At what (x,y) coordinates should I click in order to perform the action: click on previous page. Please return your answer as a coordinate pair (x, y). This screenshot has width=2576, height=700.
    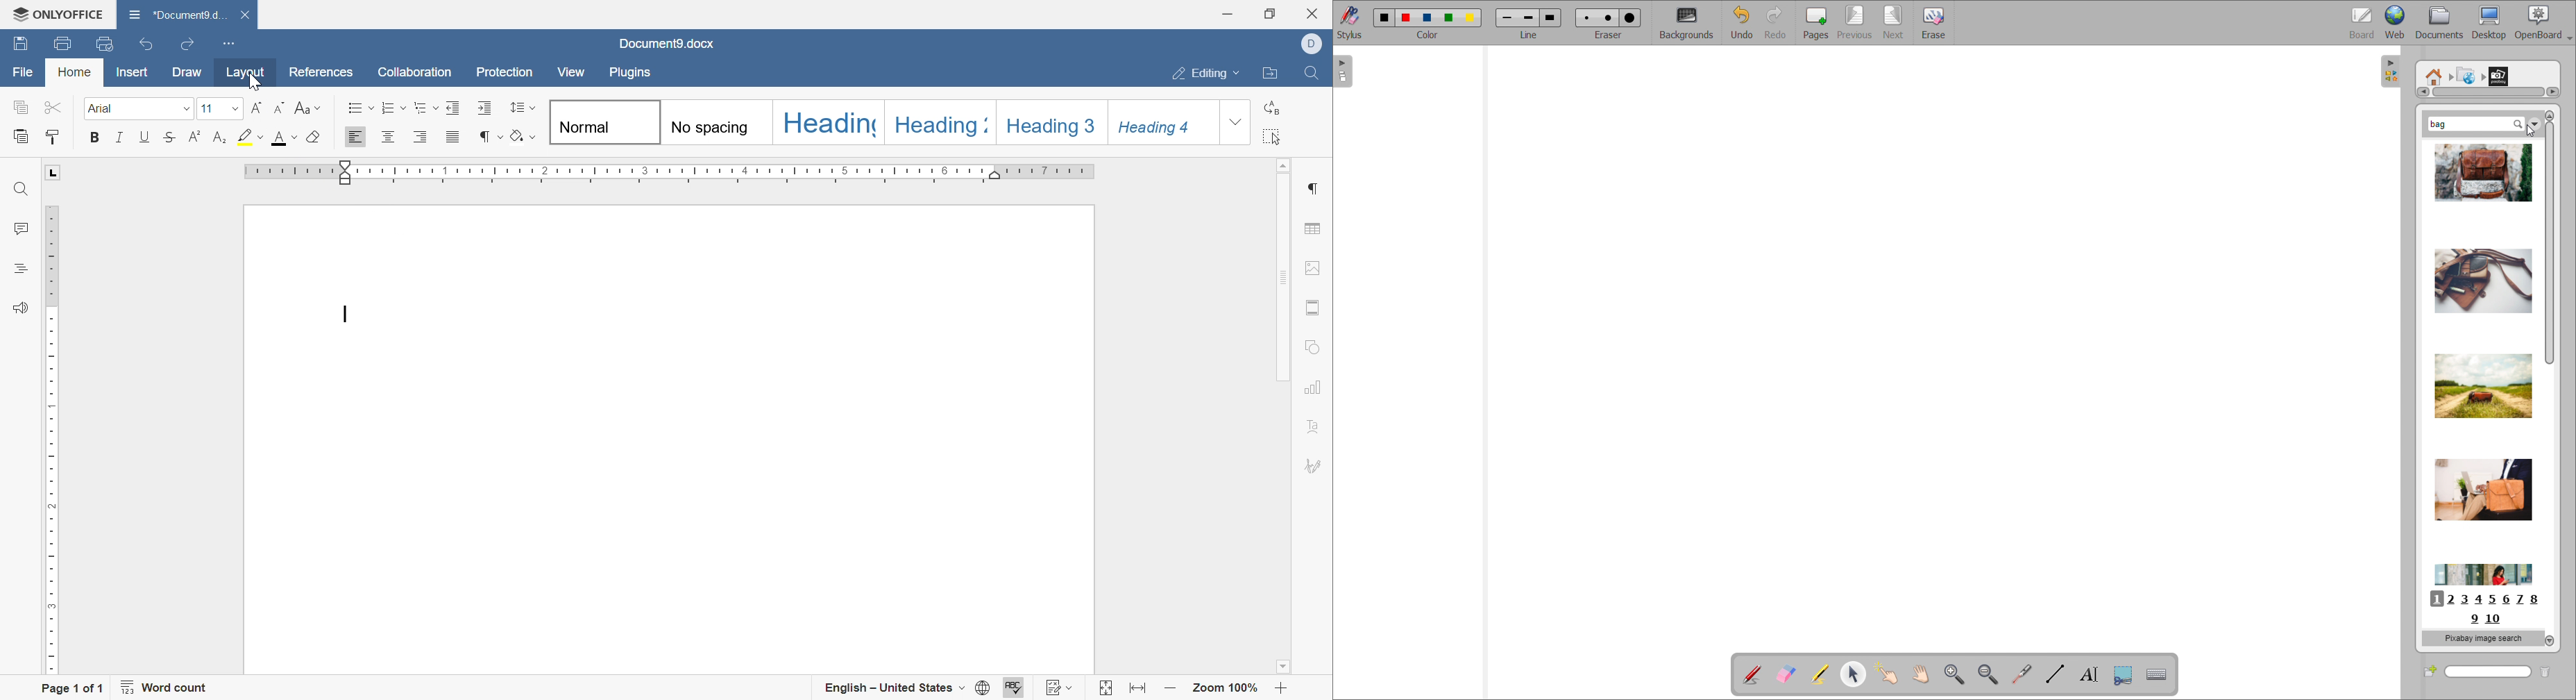
    Looking at the image, I should click on (1854, 22).